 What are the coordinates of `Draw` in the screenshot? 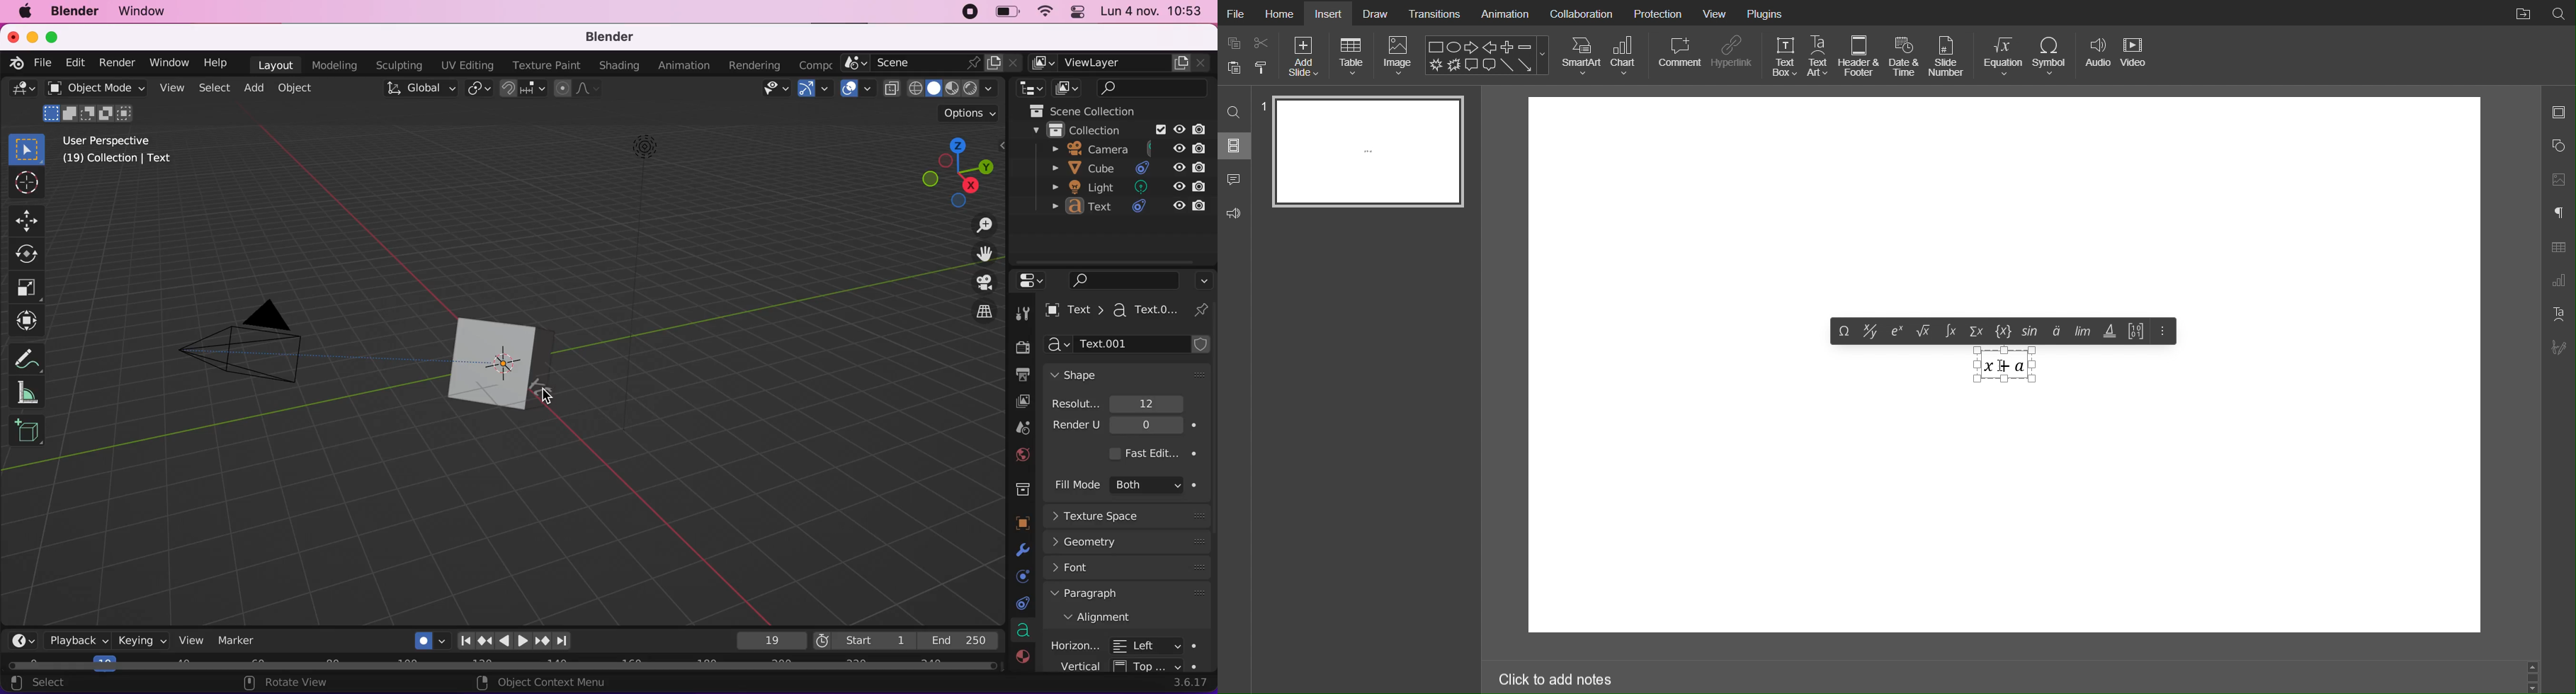 It's located at (1381, 14).